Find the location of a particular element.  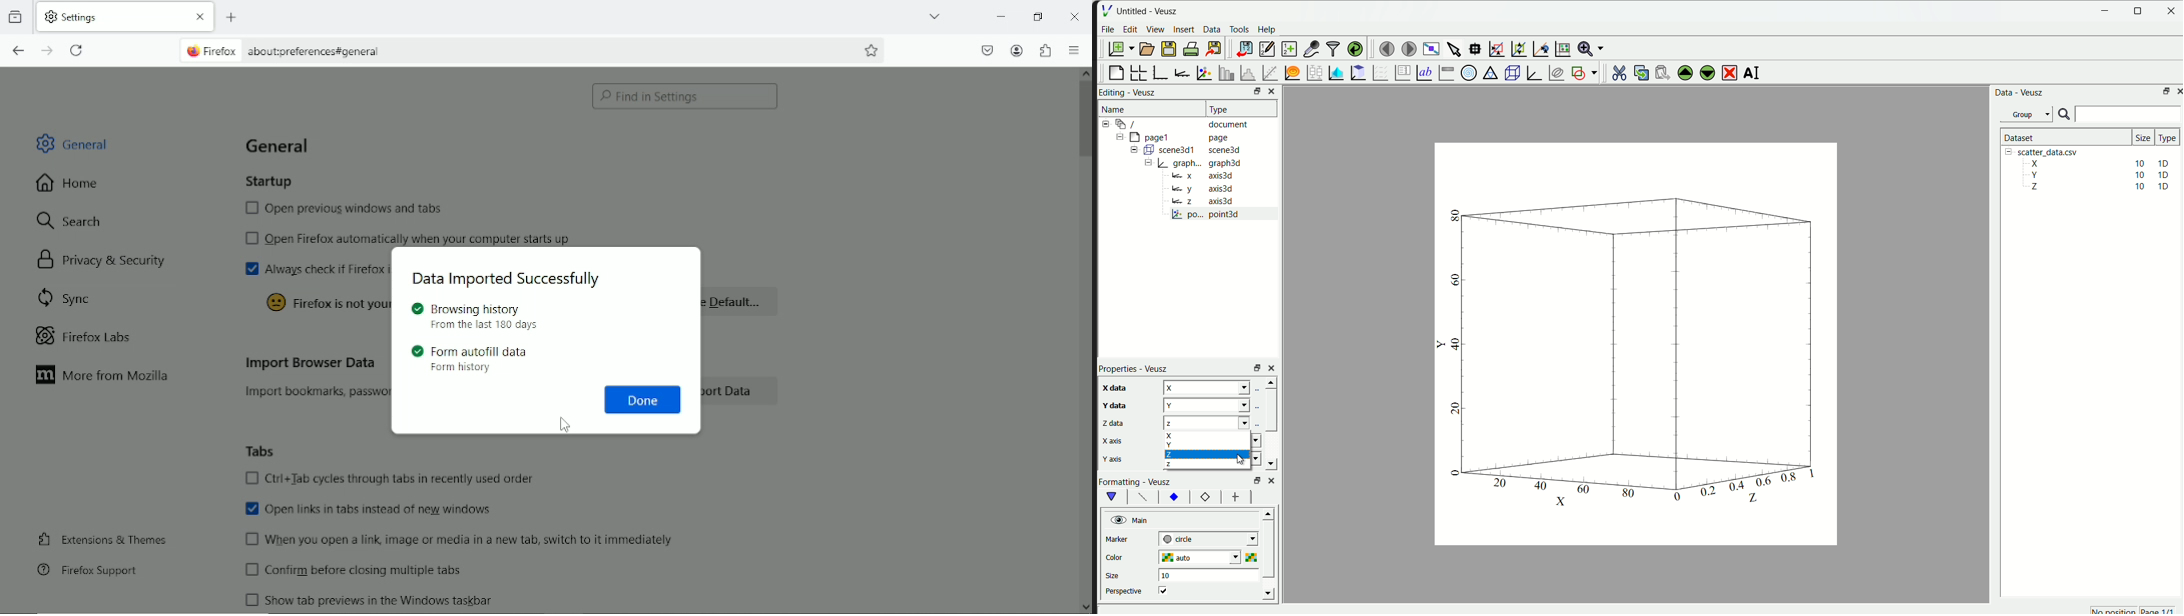

po... point3d is located at coordinates (1207, 215).